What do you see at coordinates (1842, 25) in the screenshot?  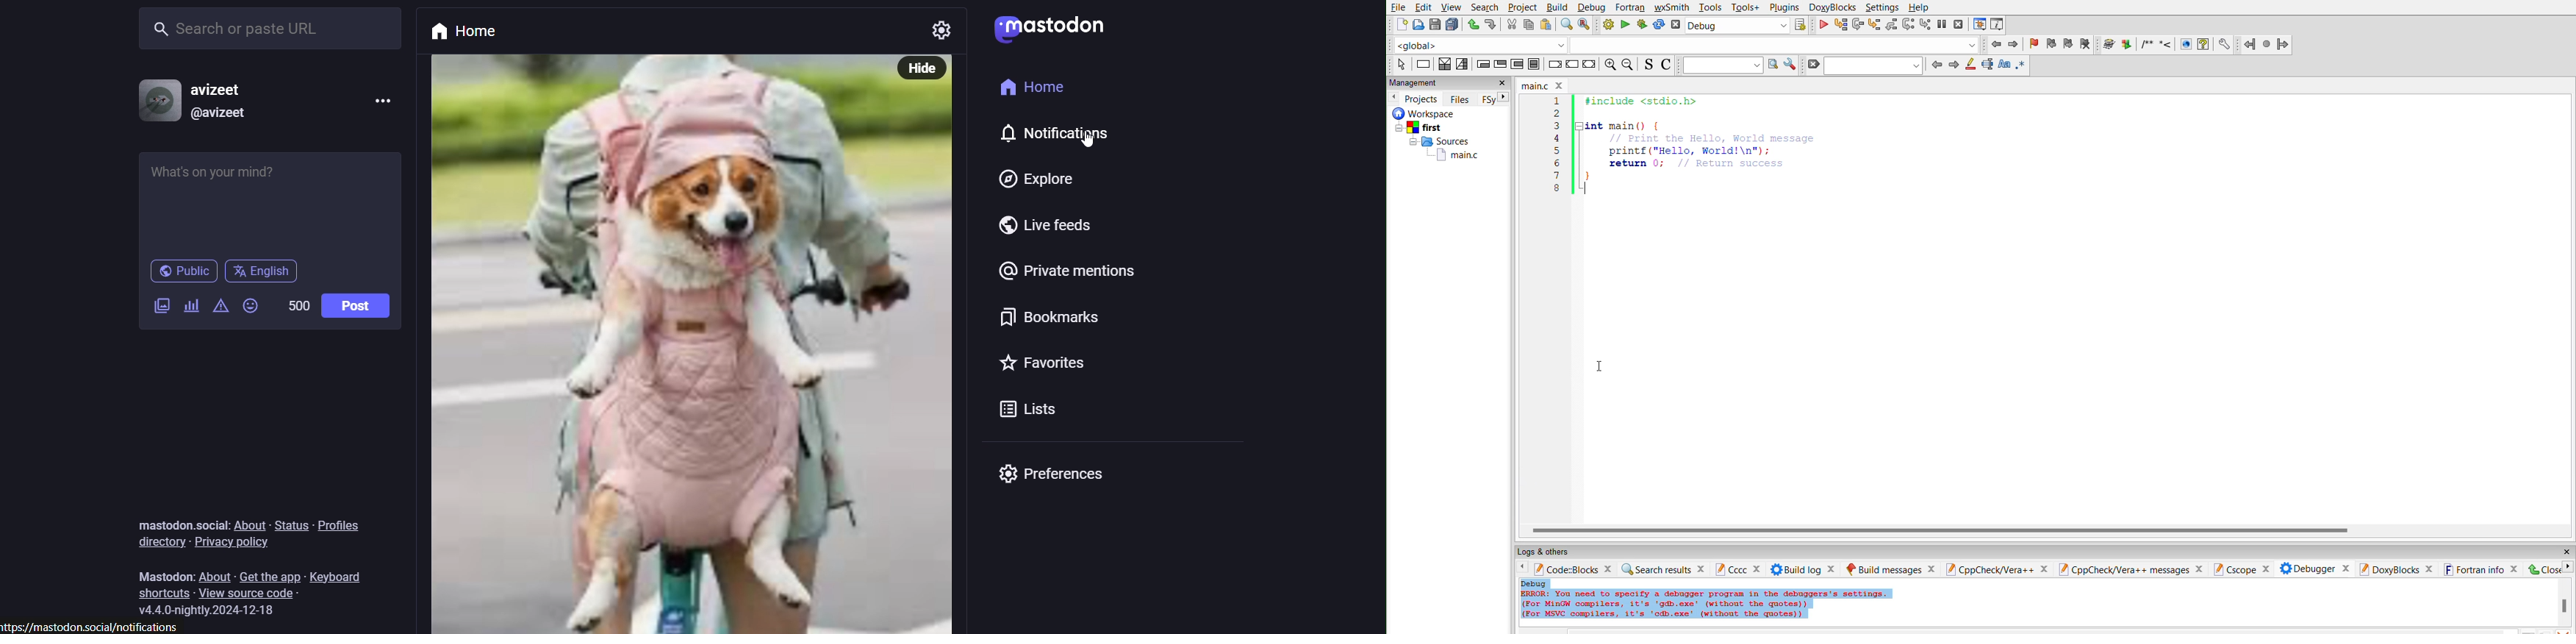 I see `run to cursor` at bounding box center [1842, 25].